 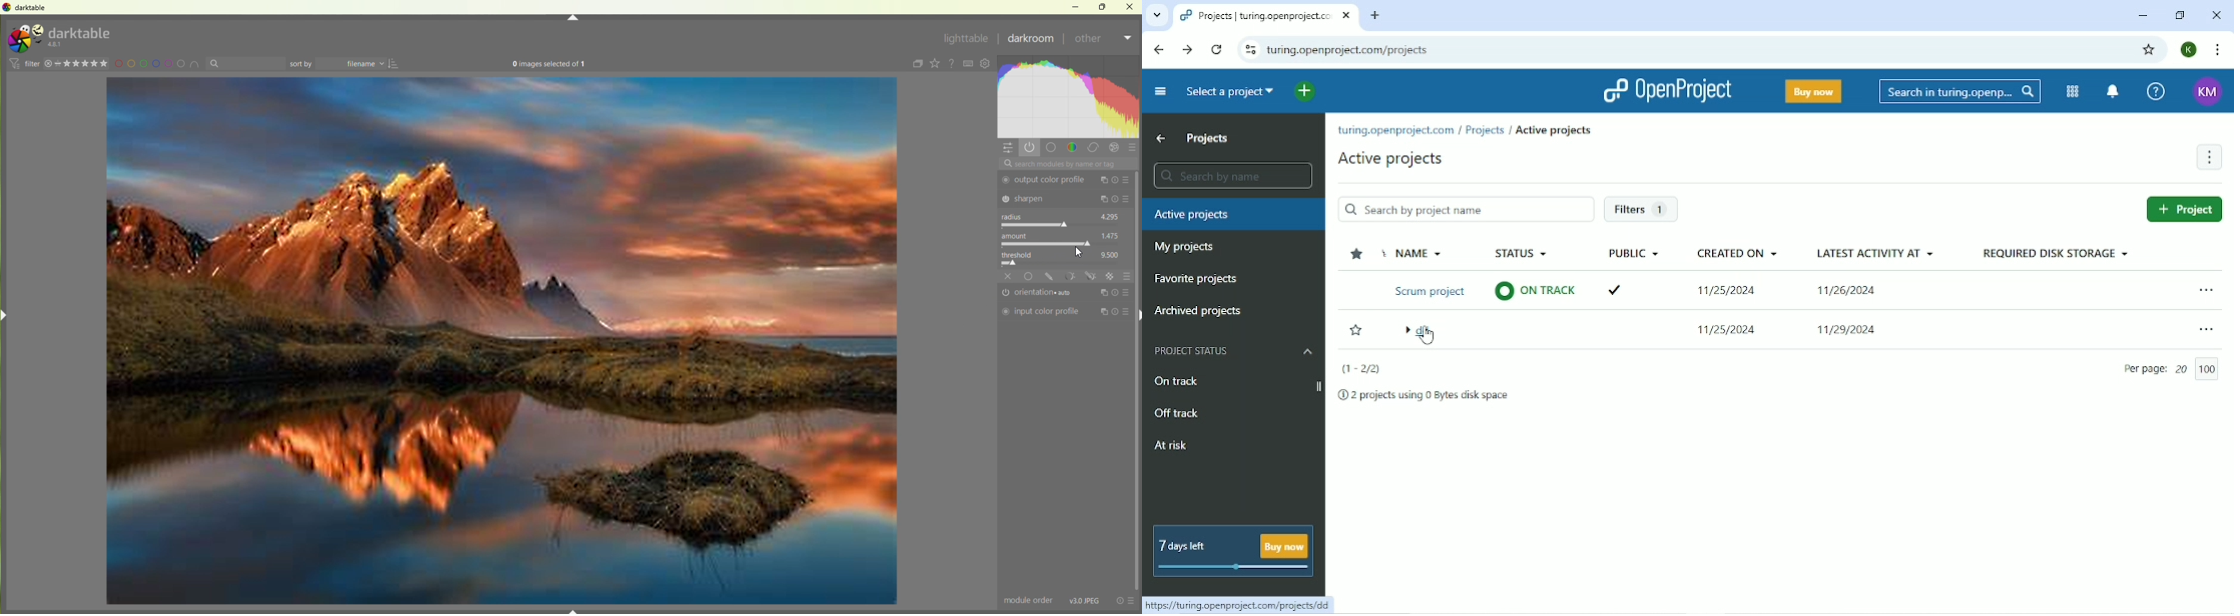 I want to click on image, so click(x=502, y=342).